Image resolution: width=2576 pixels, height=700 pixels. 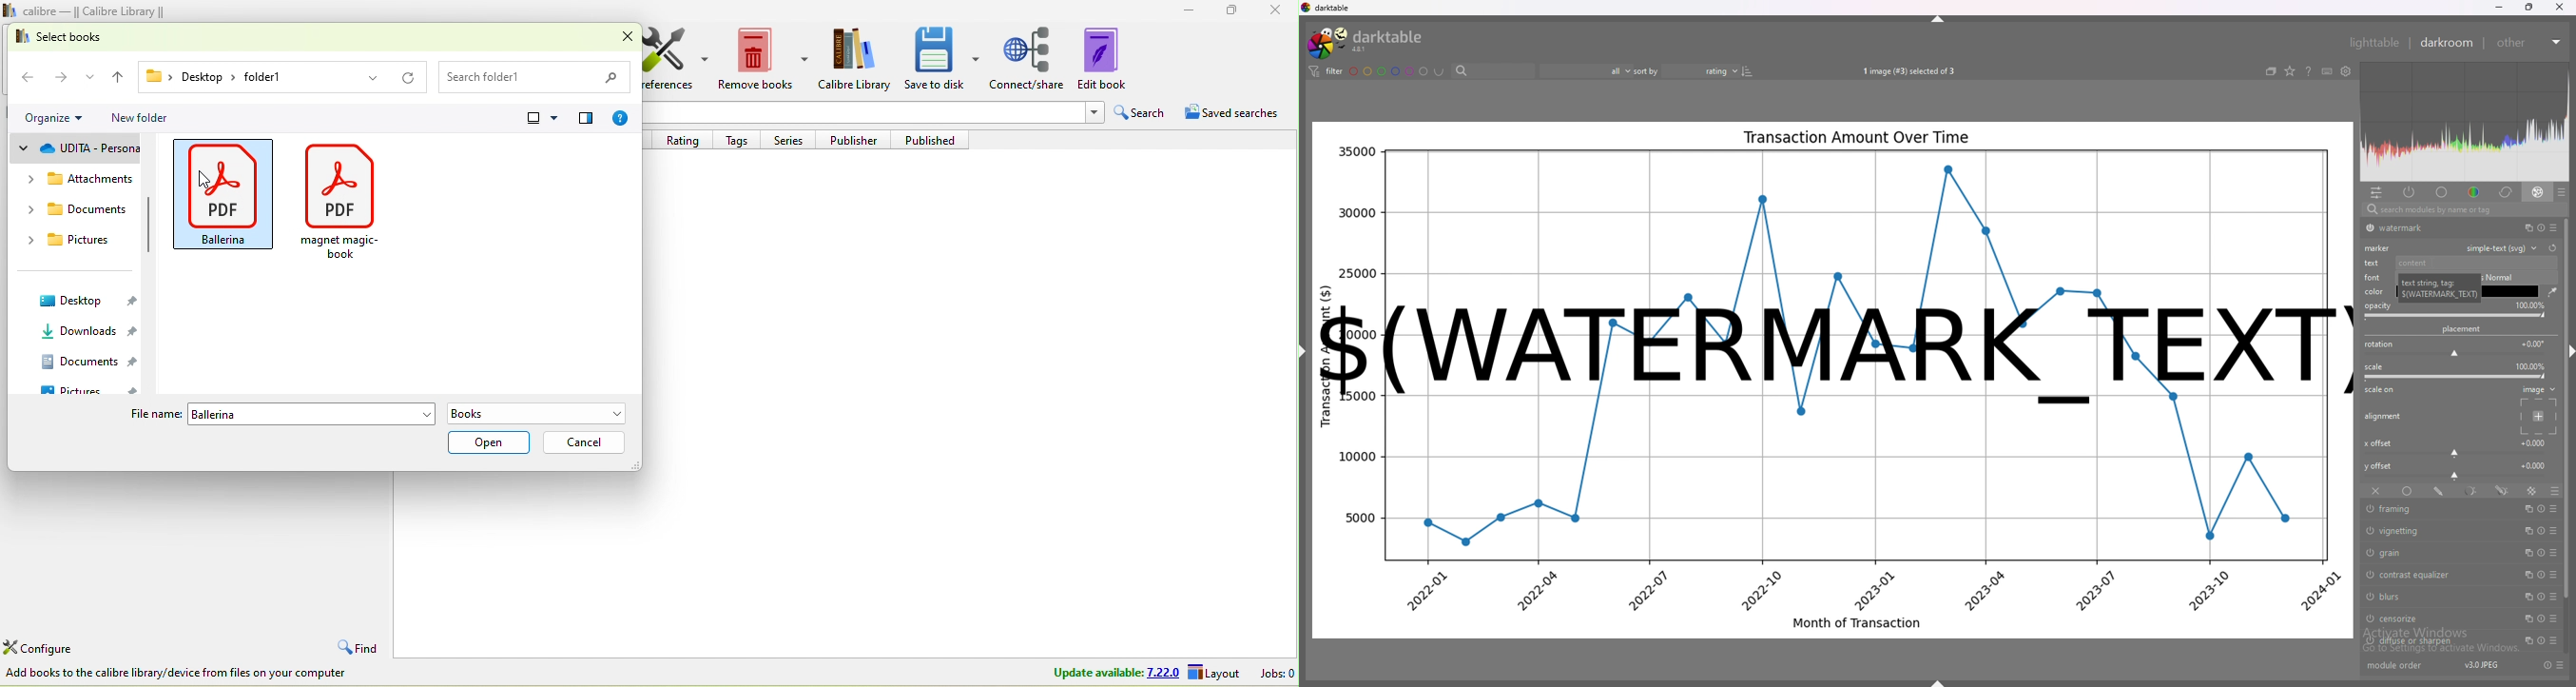 I want to click on font, so click(x=2374, y=278).